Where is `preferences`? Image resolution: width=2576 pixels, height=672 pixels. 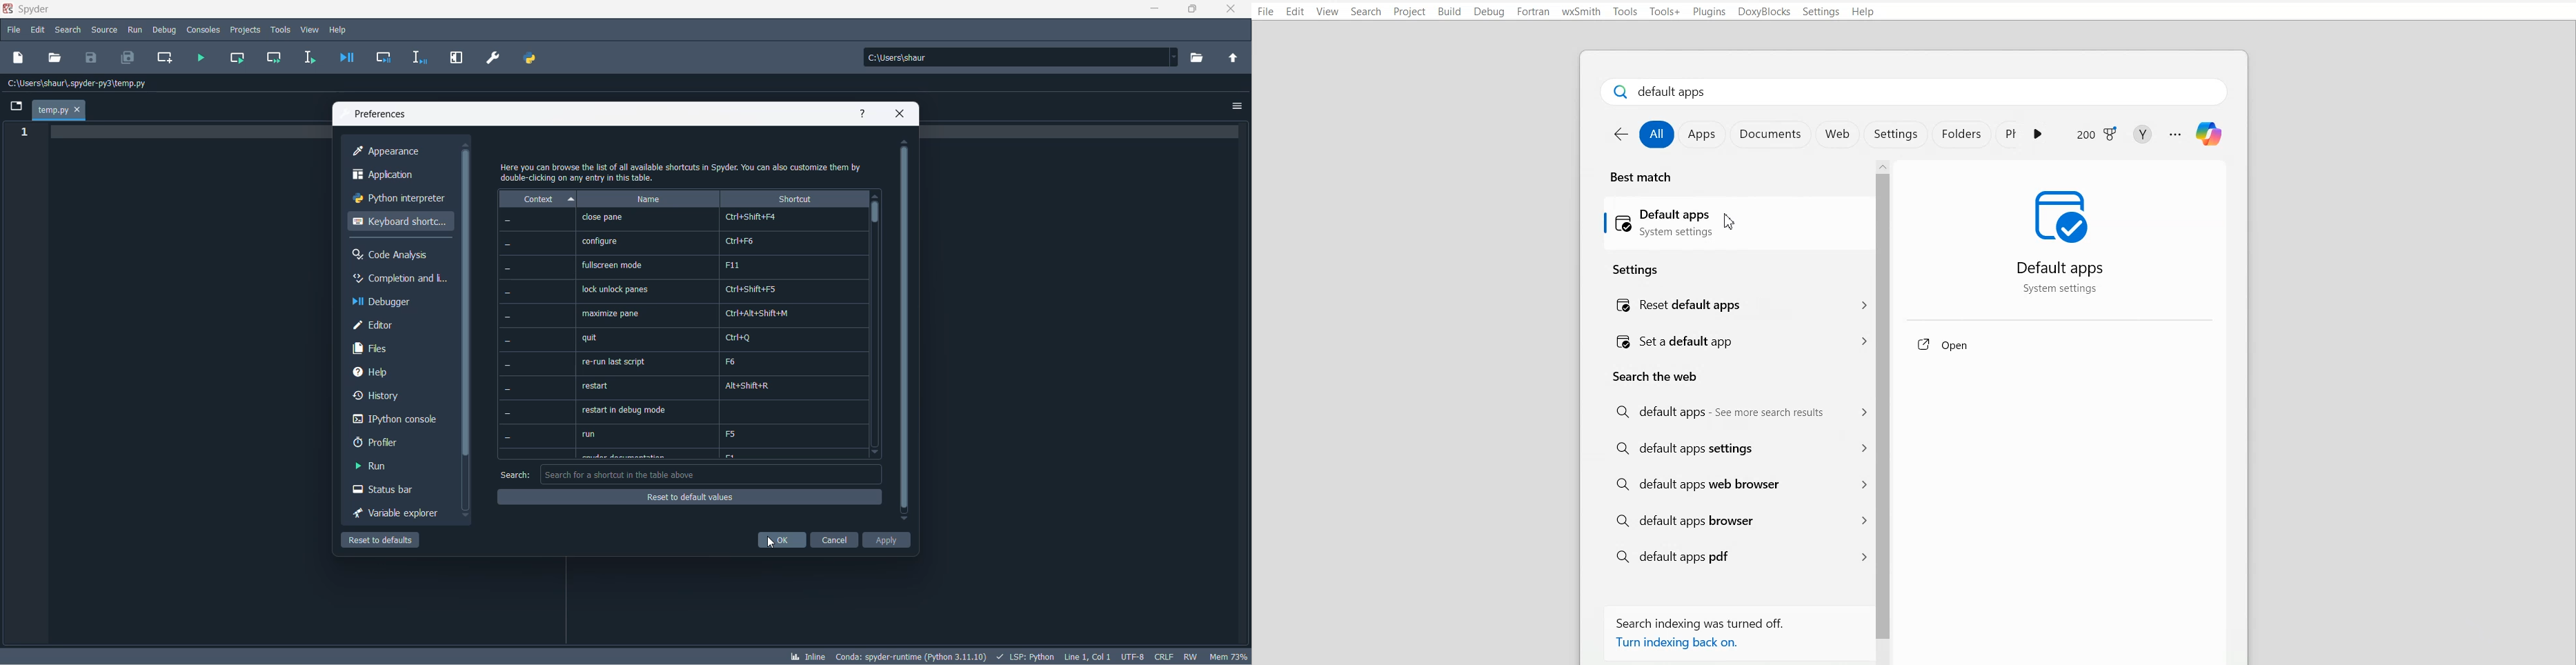
preferences is located at coordinates (380, 113).